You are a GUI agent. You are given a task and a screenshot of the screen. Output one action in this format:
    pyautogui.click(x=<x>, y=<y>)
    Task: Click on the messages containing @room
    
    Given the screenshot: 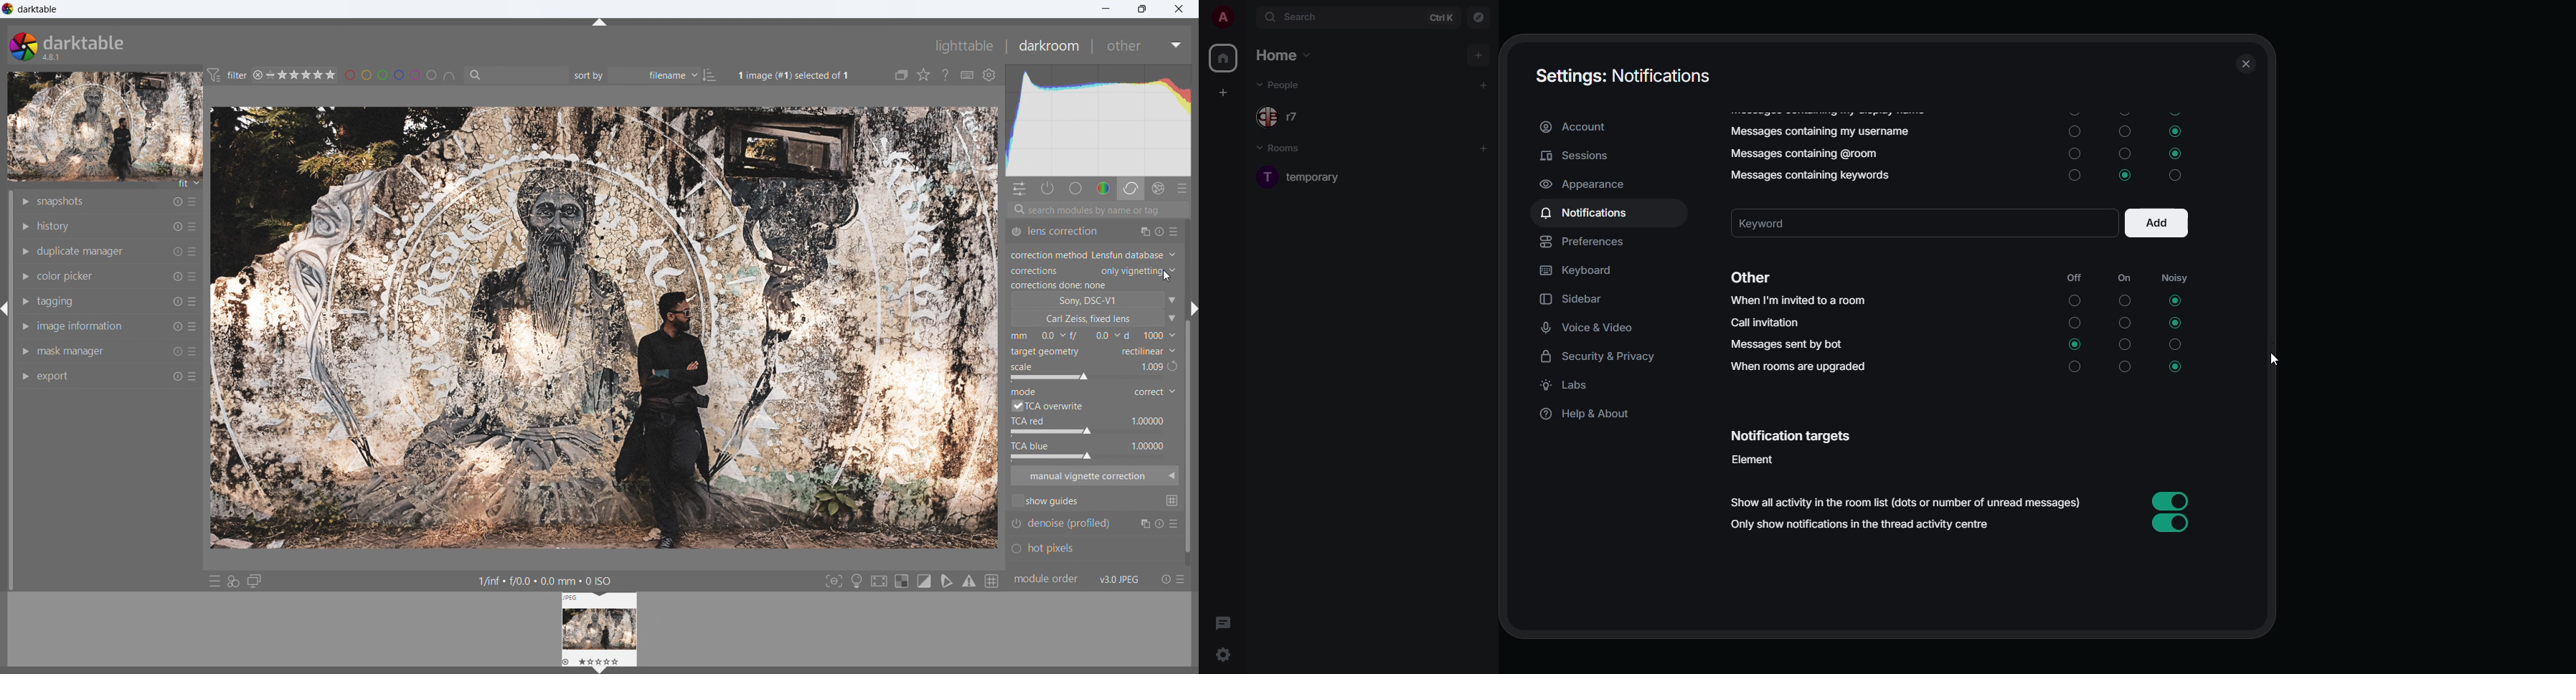 What is the action you would take?
    pyautogui.click(x=1801, y=154)
    